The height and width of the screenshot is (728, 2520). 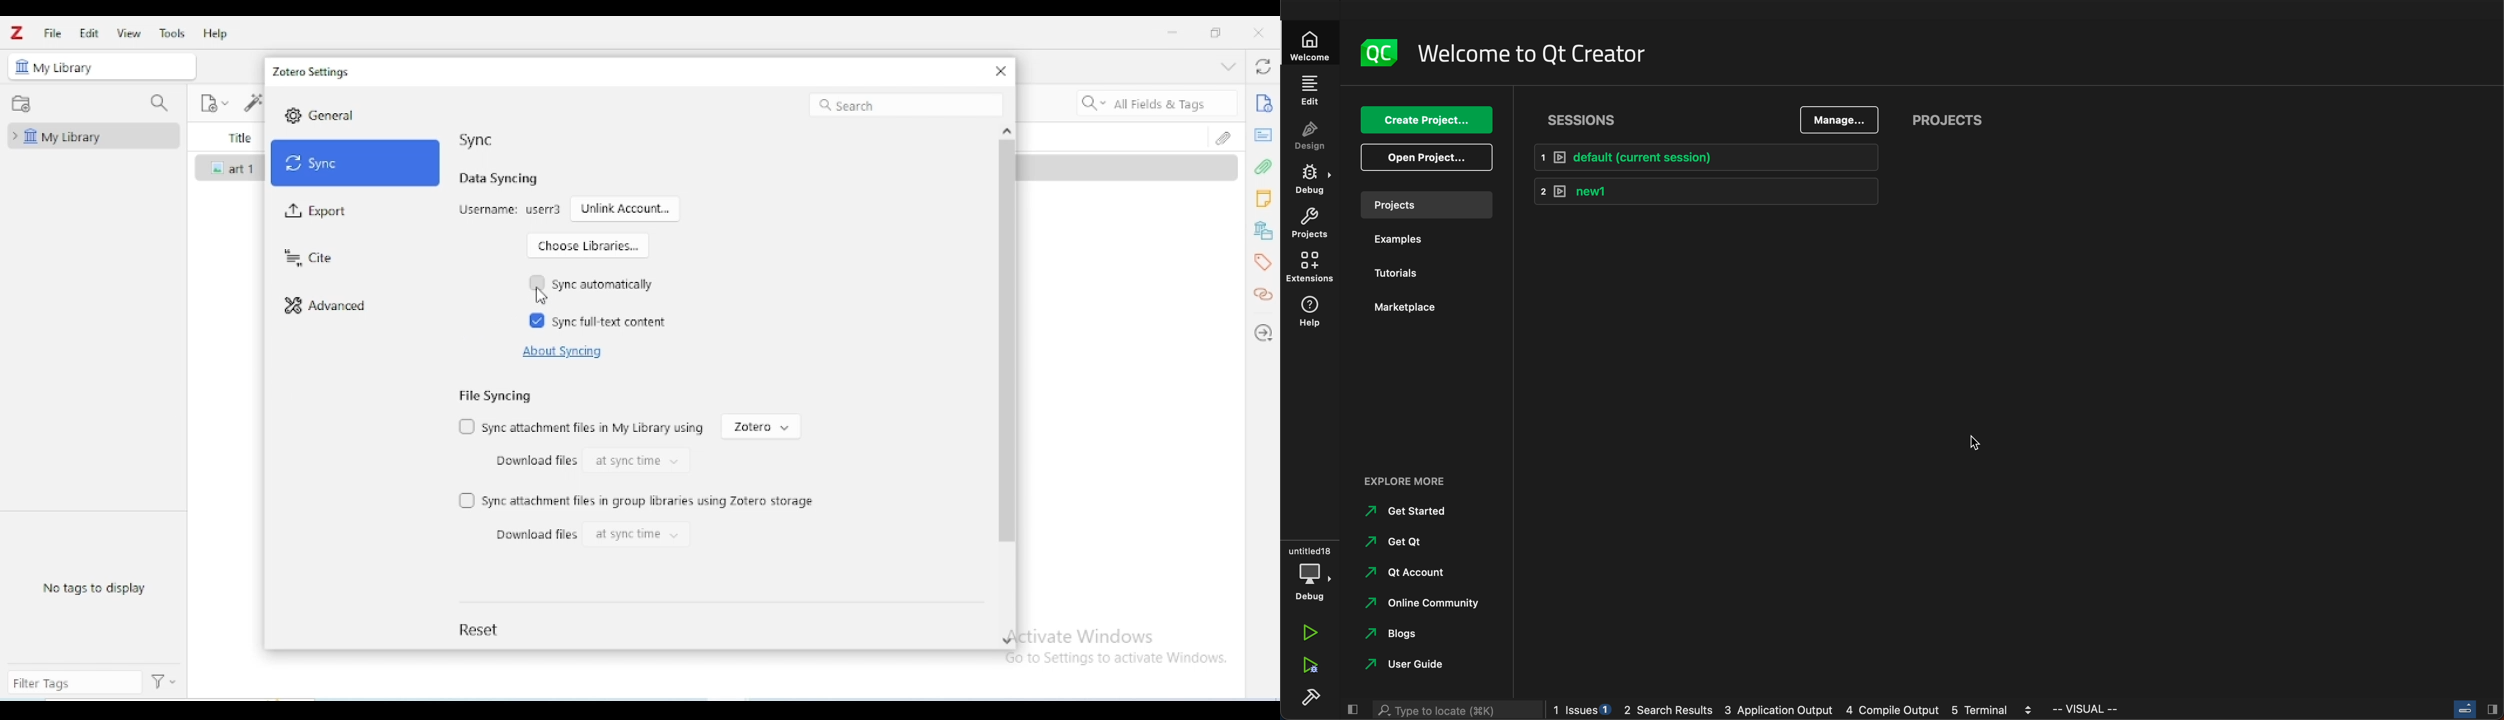 I want to click on icon, so click(x=23, y=66).